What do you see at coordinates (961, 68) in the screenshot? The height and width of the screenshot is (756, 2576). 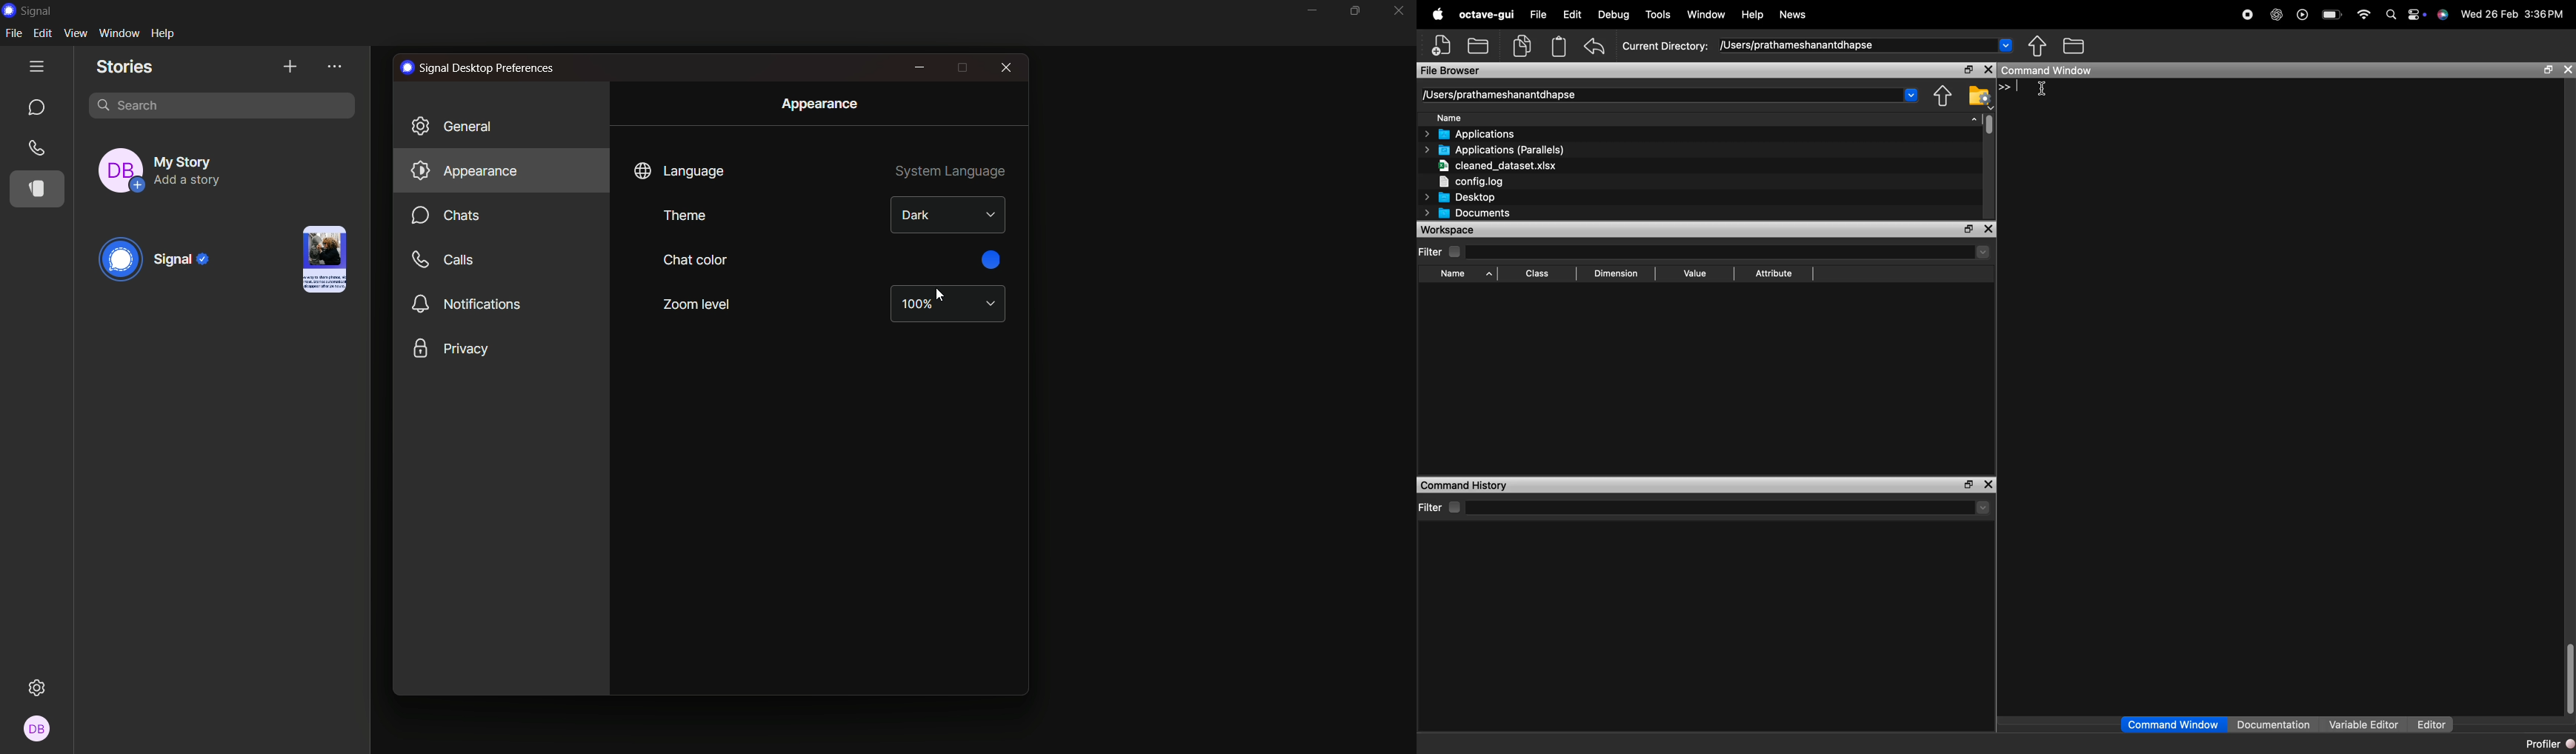 I see `maximize` at bounding box center [961, 68].